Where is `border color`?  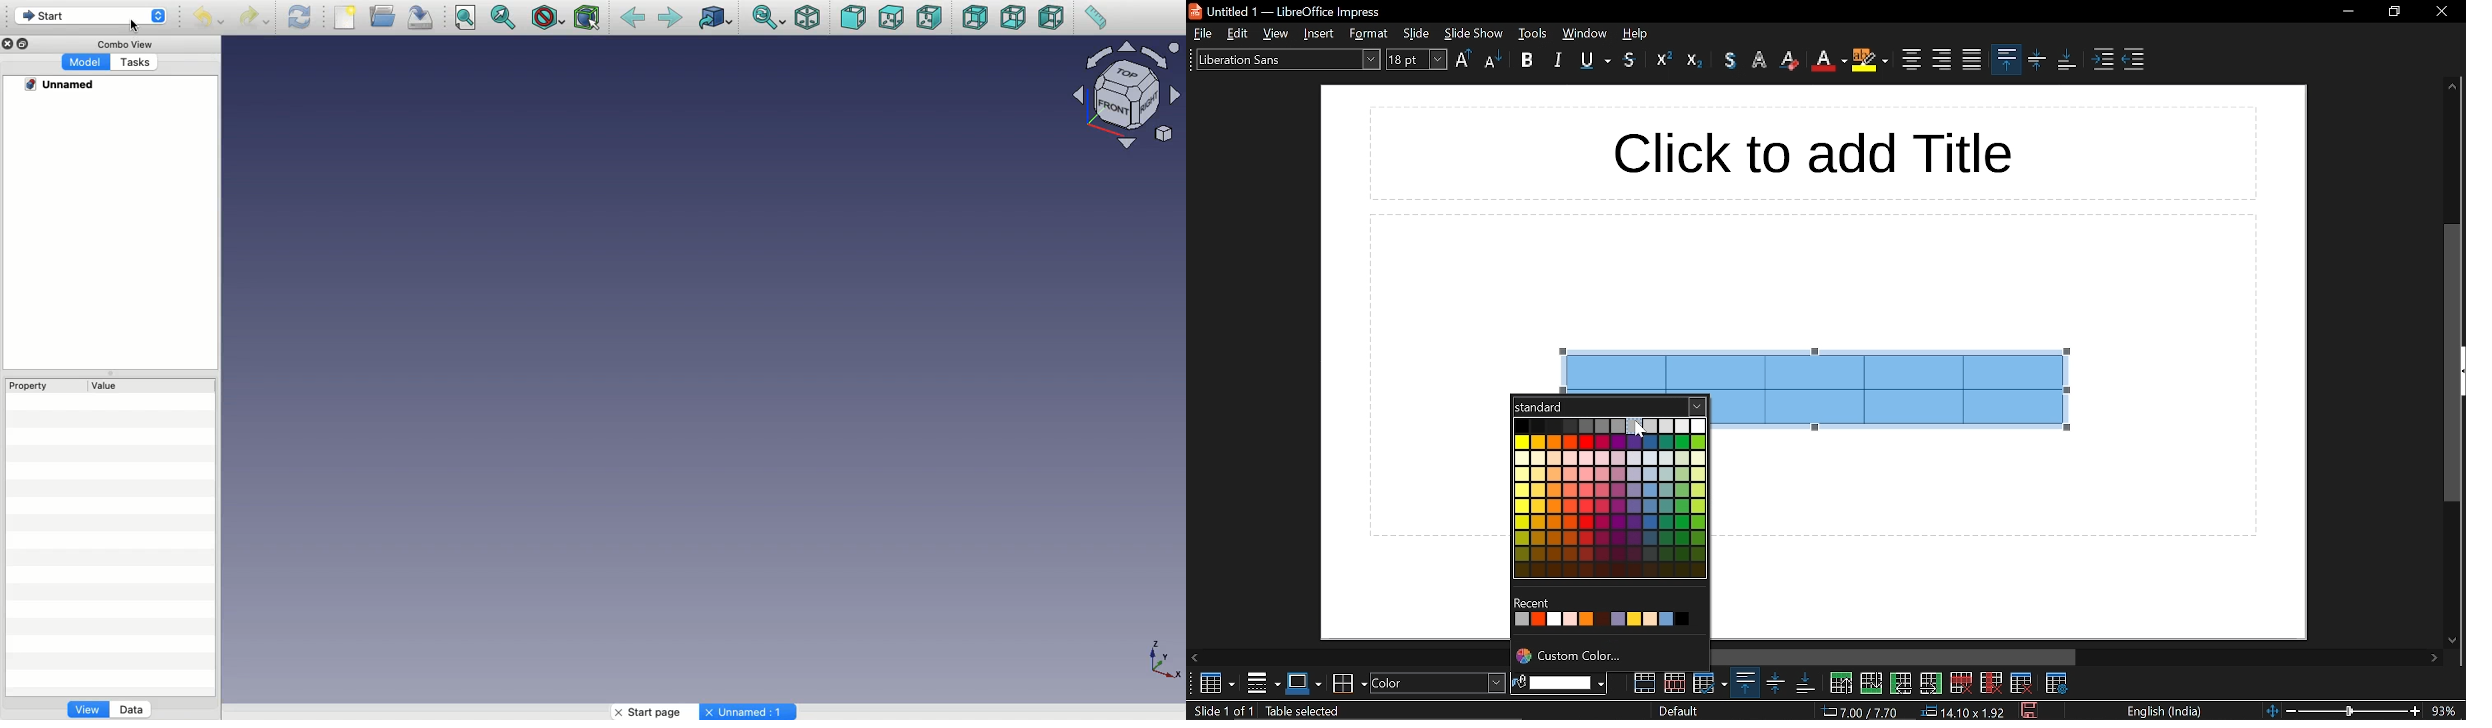 border color is located at coordinates (1349, 681).